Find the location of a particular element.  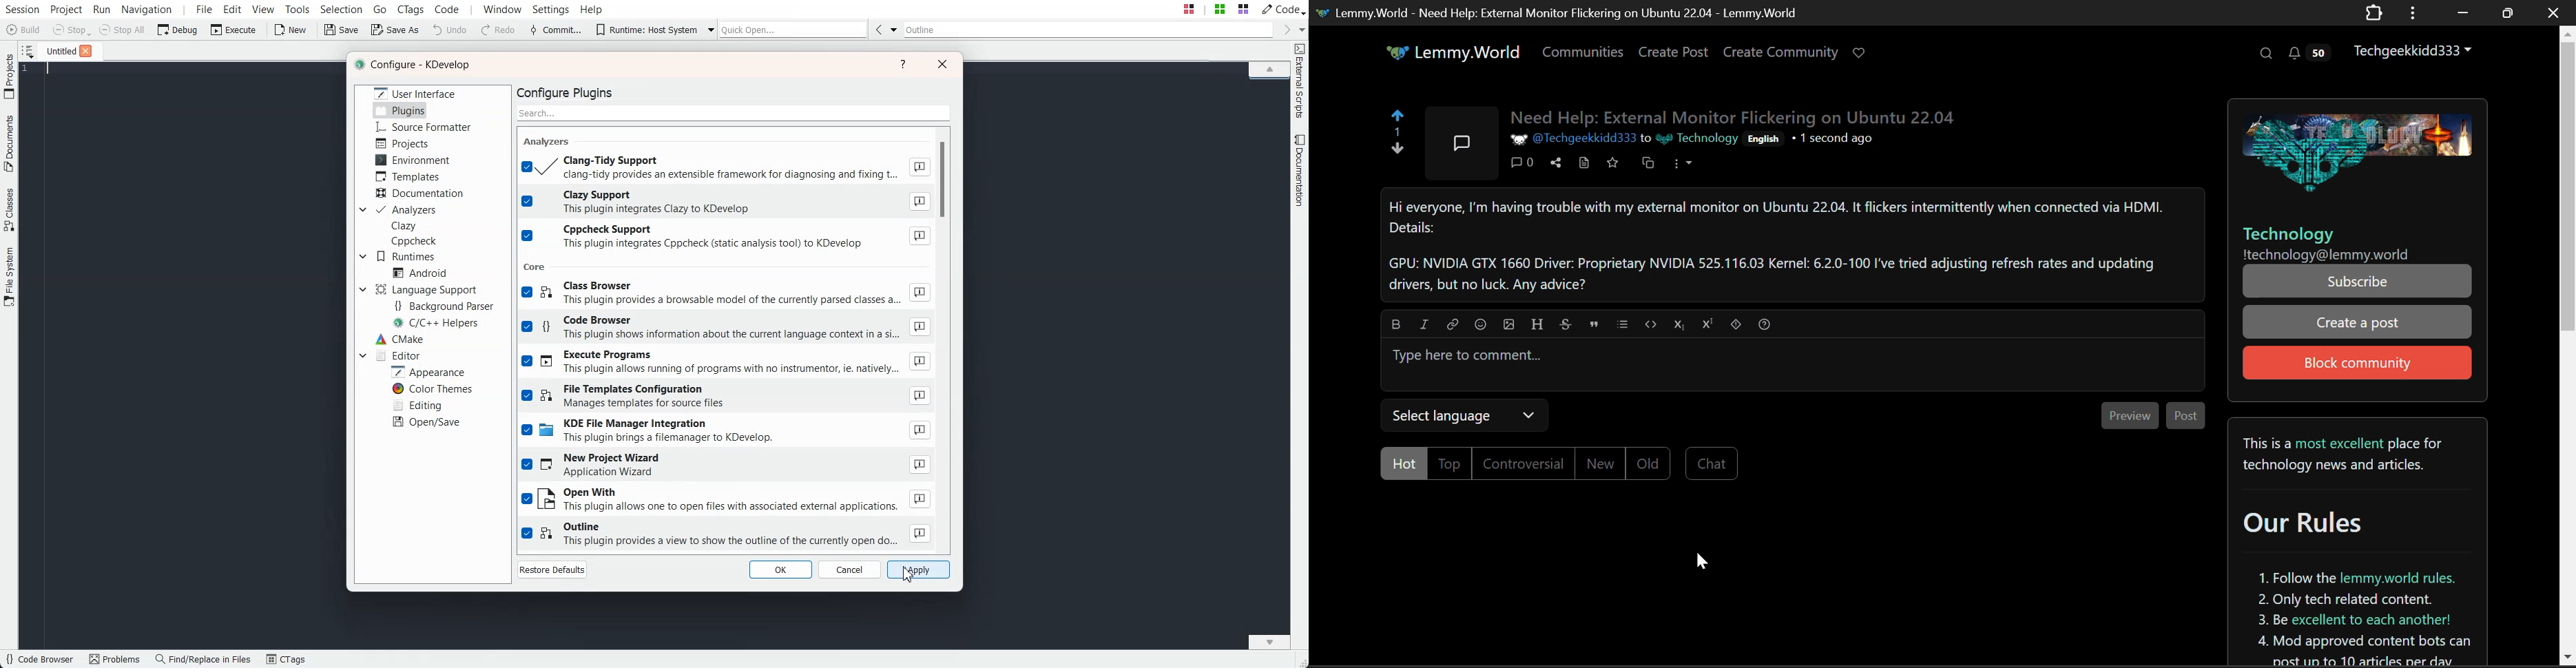

Lemmy.World is located at coordinates (1445, 52).